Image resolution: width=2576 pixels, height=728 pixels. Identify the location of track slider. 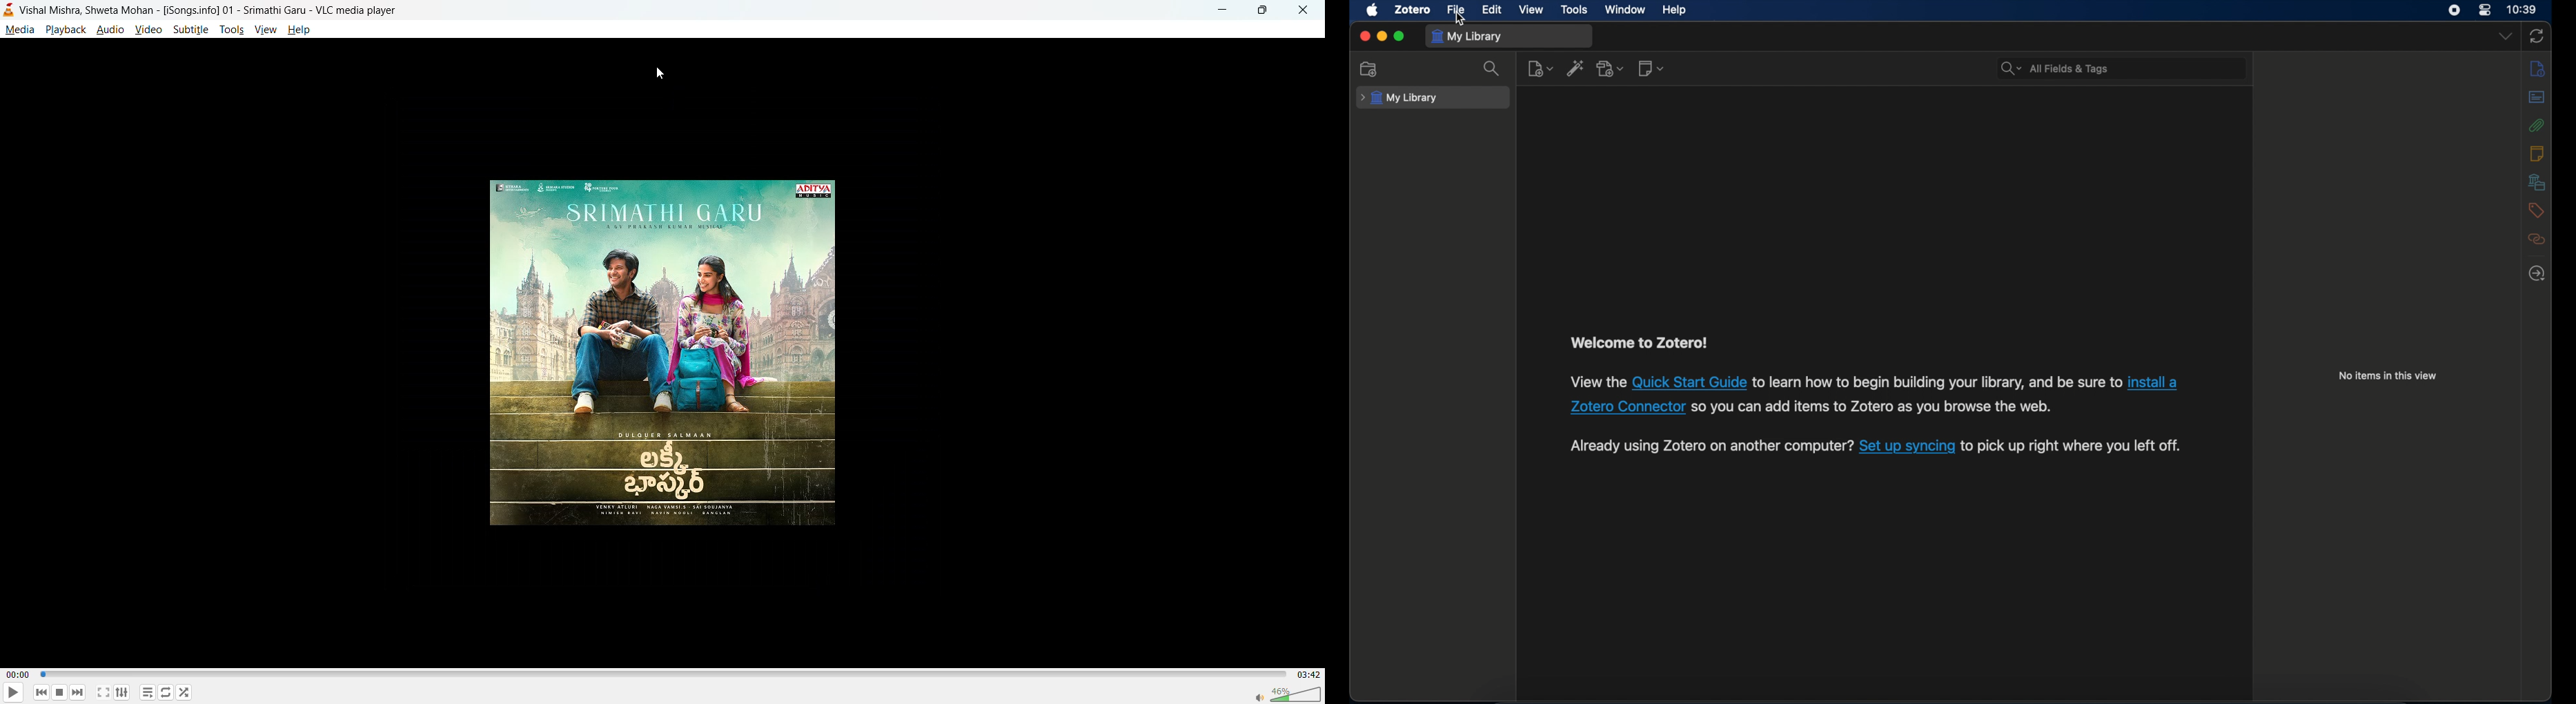
(661, 675).